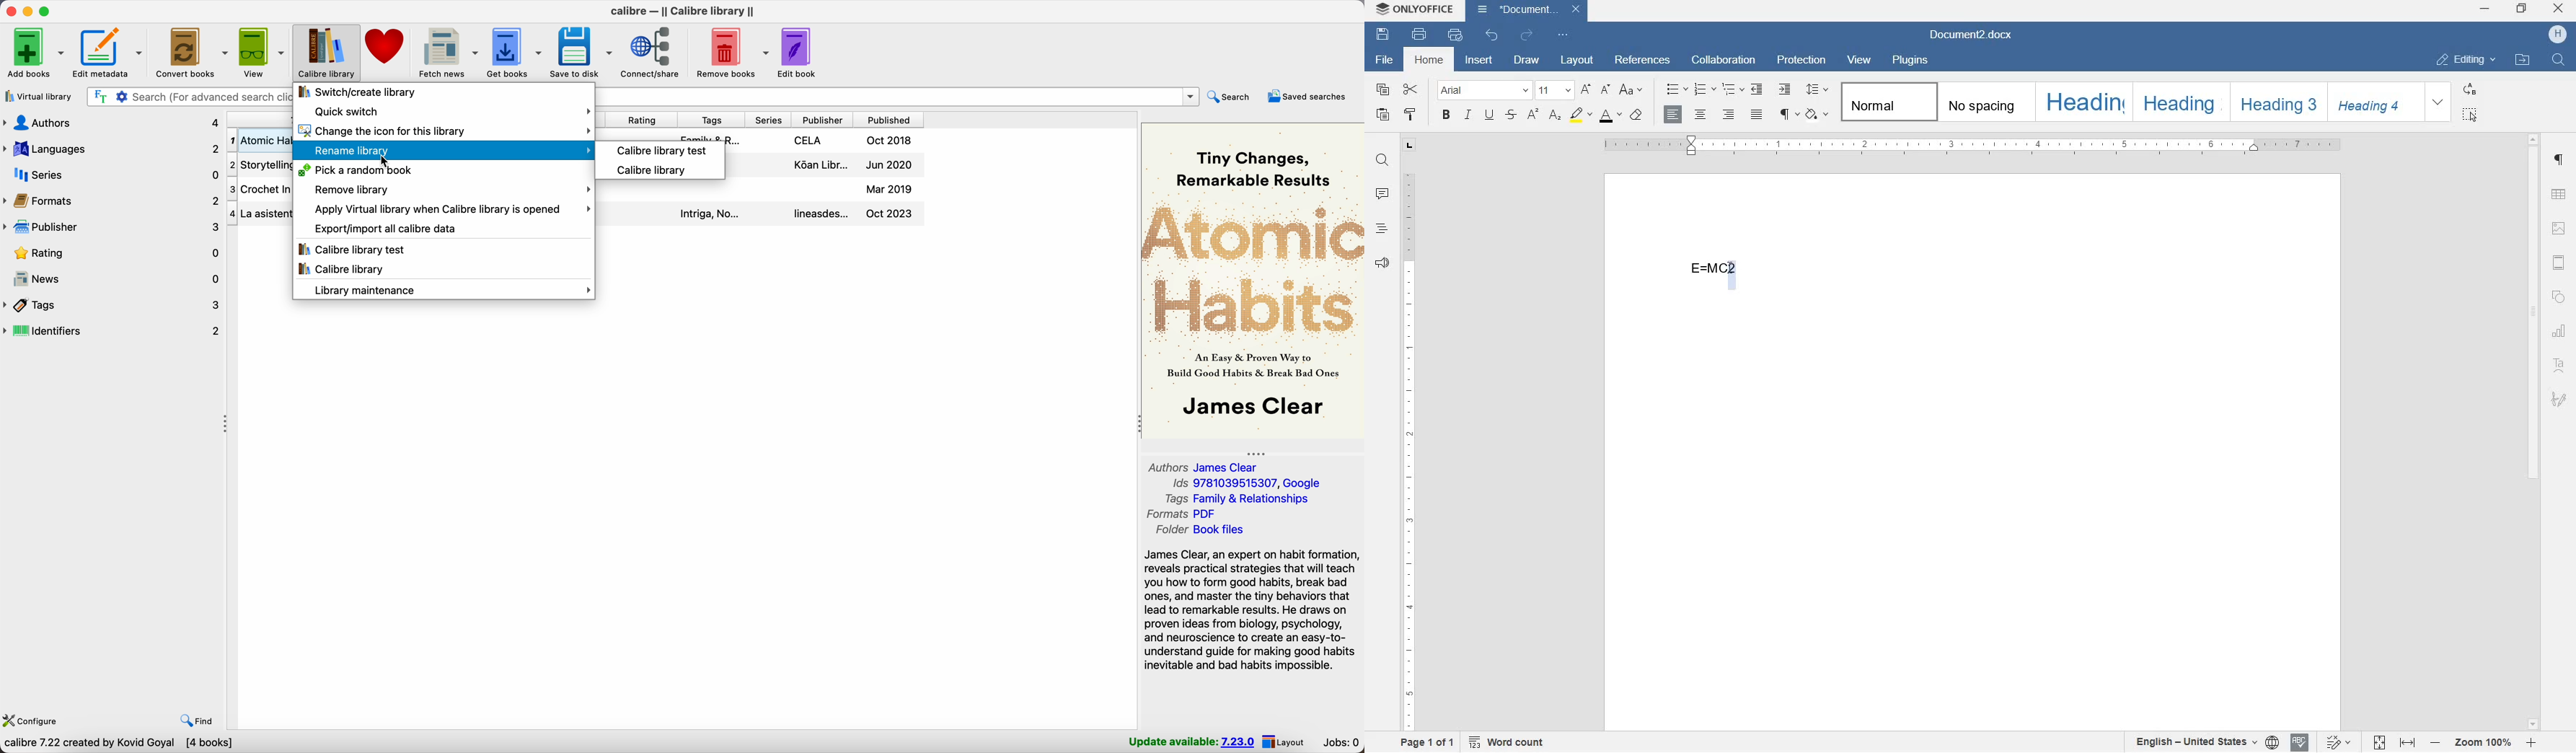 This screenshot has height=756, width=2576. What do you see at coordinates (112, 200) in the screenshot?
I see `formats` at bounding box center [112, 200].